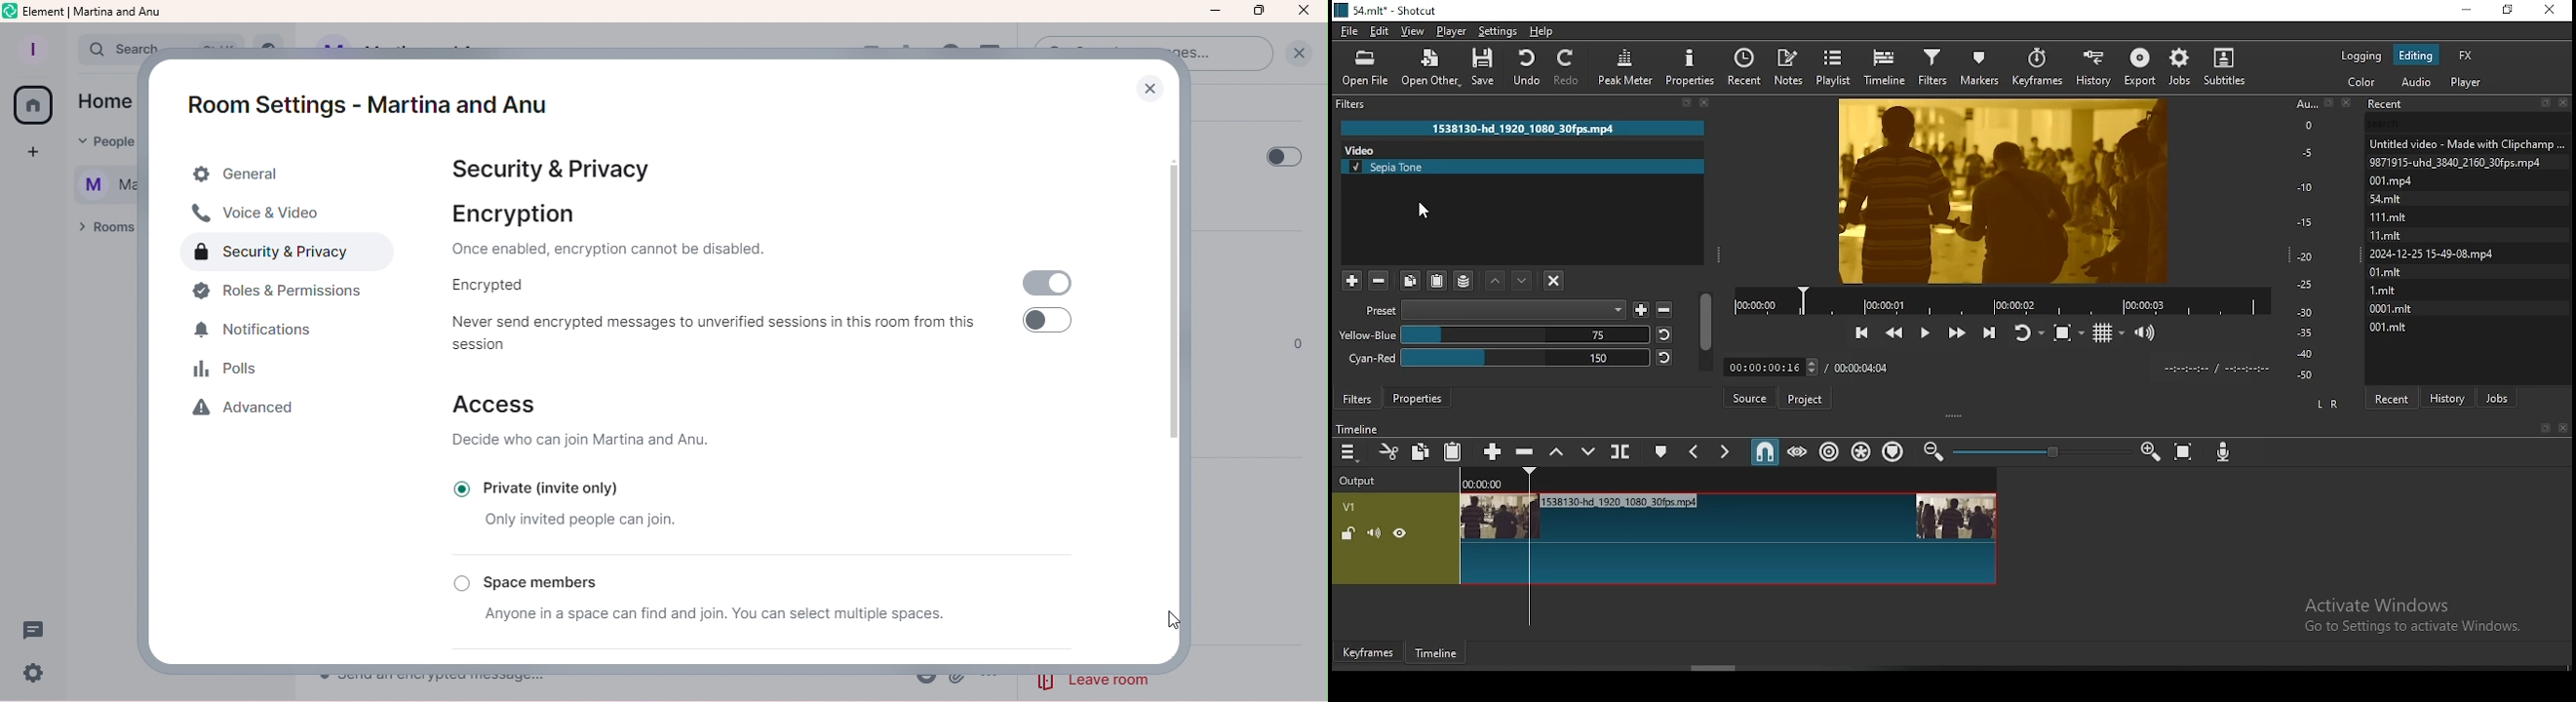 This screenshot has width=2576, height=728. Describe the element at coordinates (33, 676) in the screenshot. I see `Quick settings` at that location.